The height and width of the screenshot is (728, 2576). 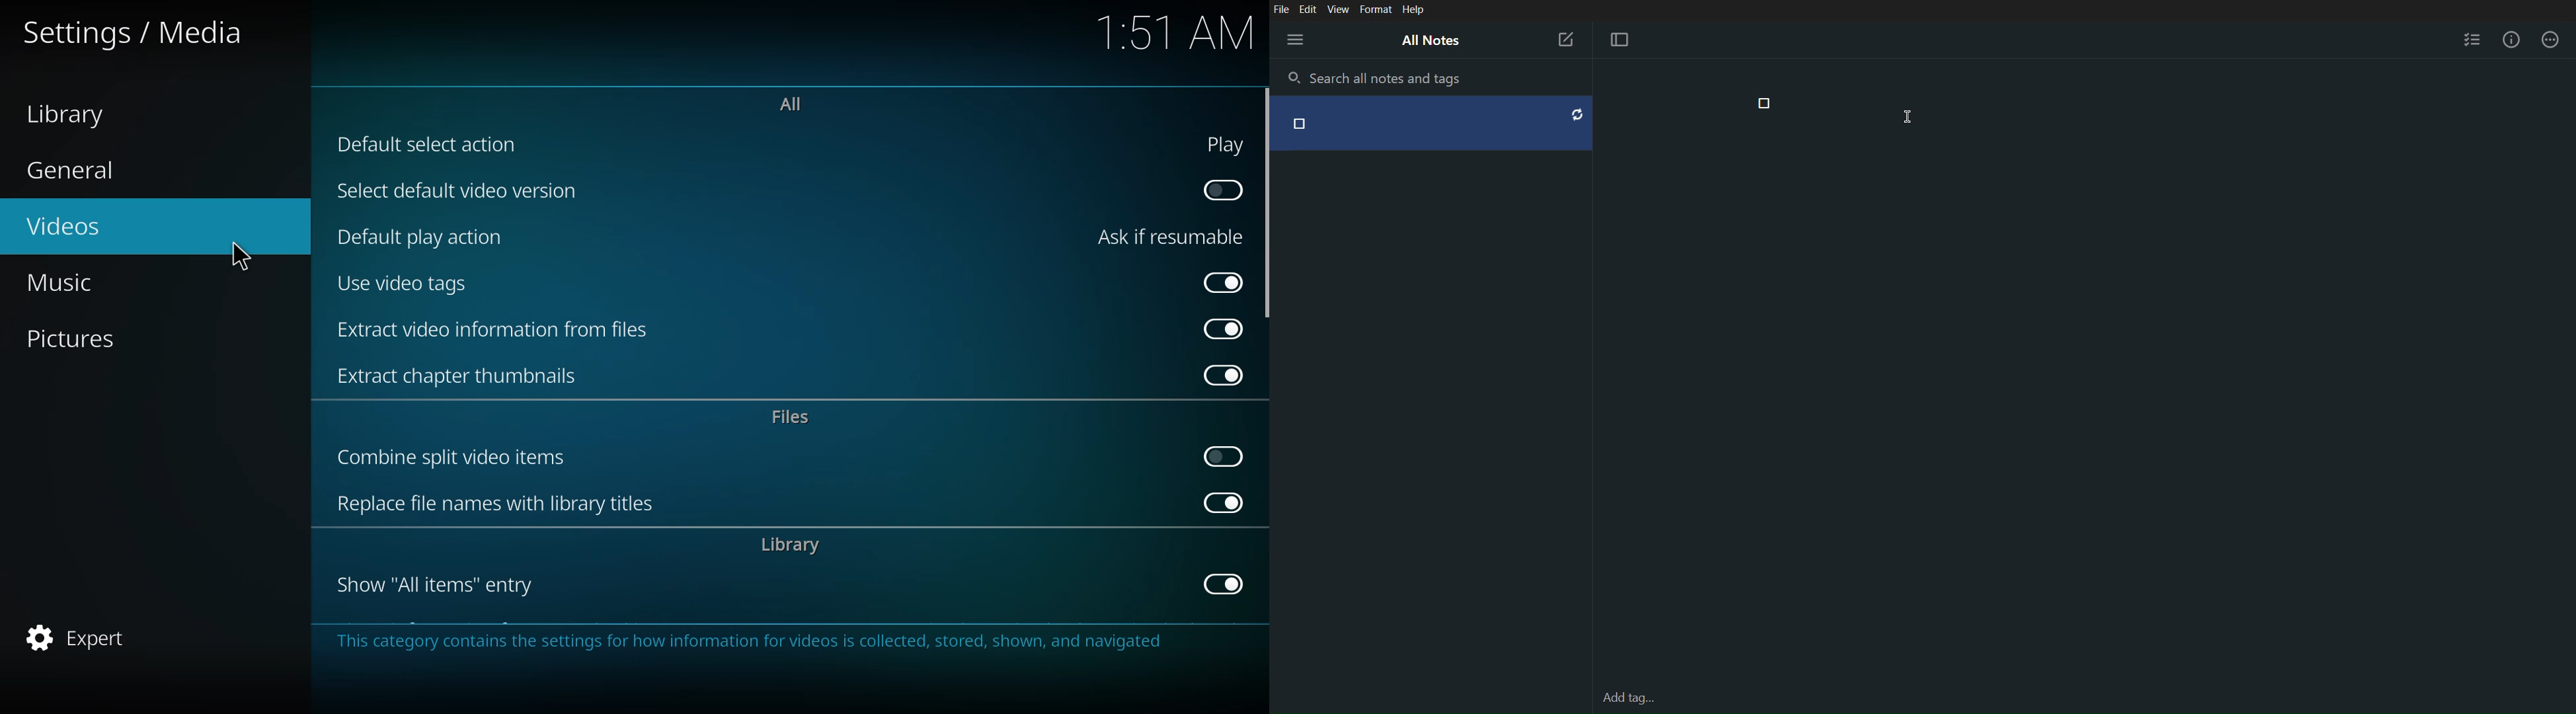 I want to click on reset, so click(x=1577, y=114).